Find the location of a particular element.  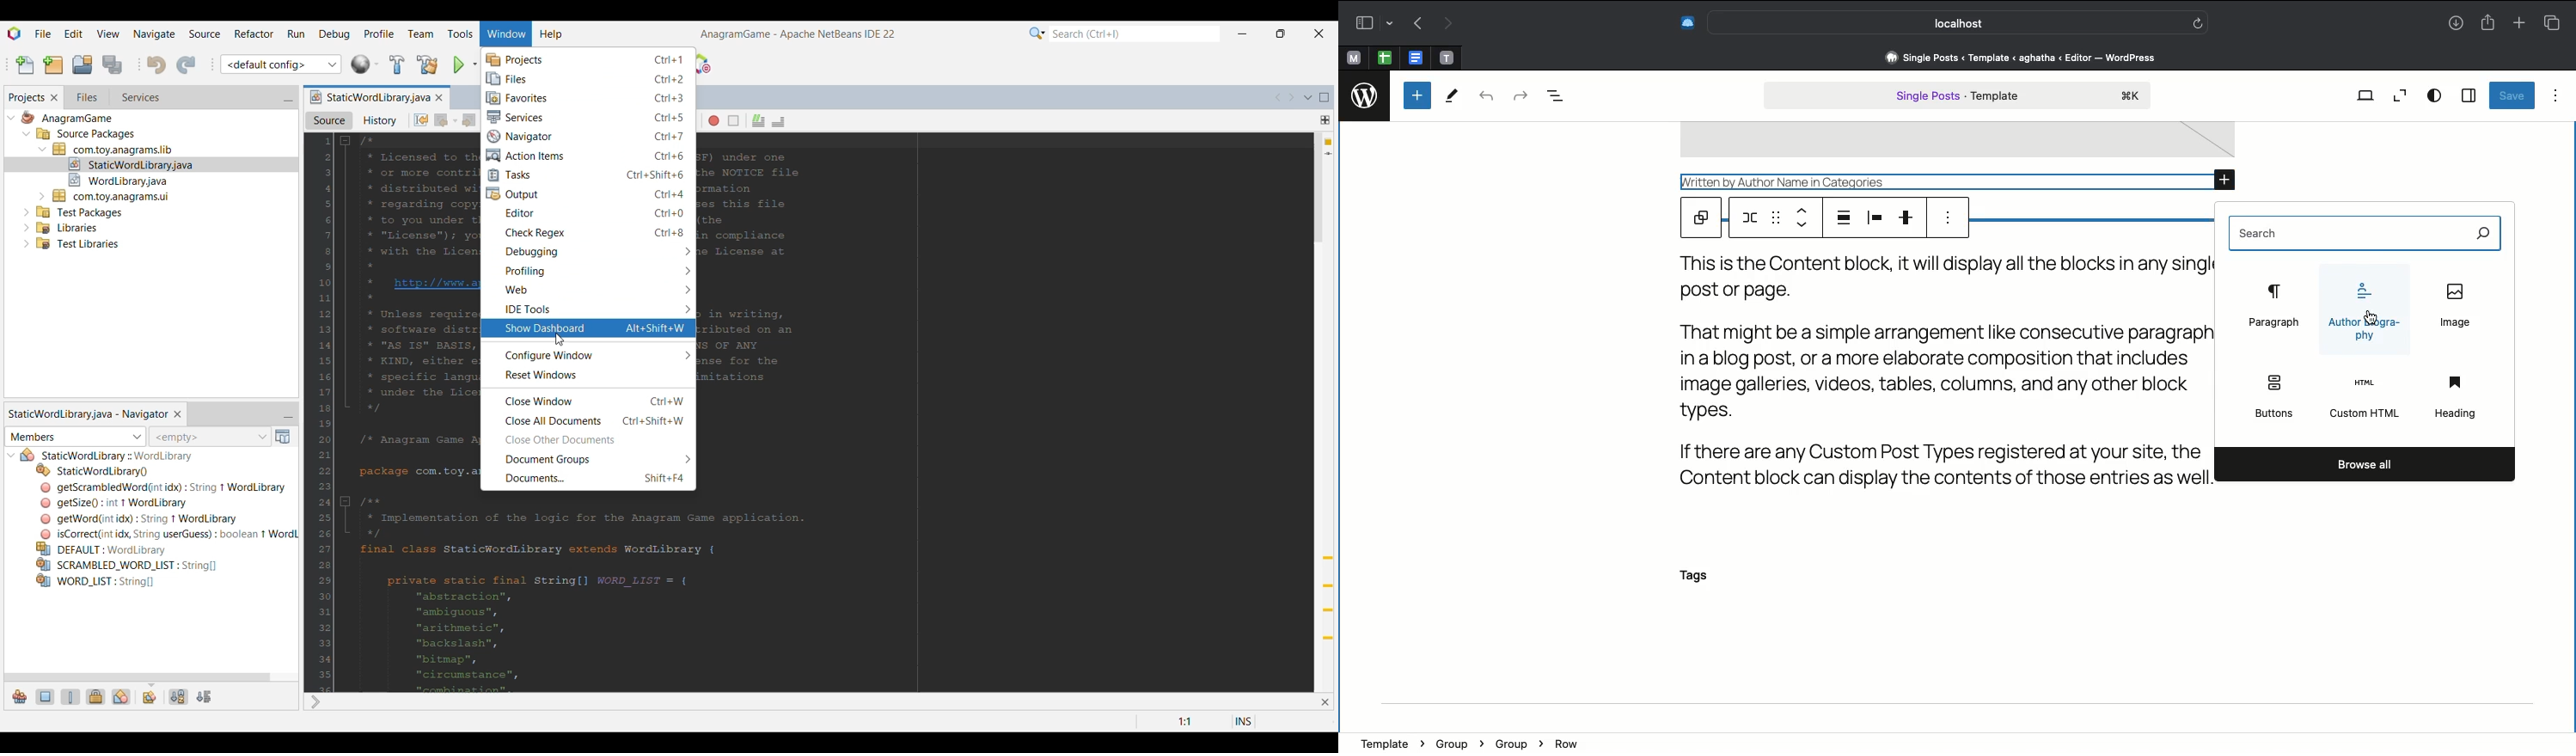

Row is located at coordinates (1568, 744).